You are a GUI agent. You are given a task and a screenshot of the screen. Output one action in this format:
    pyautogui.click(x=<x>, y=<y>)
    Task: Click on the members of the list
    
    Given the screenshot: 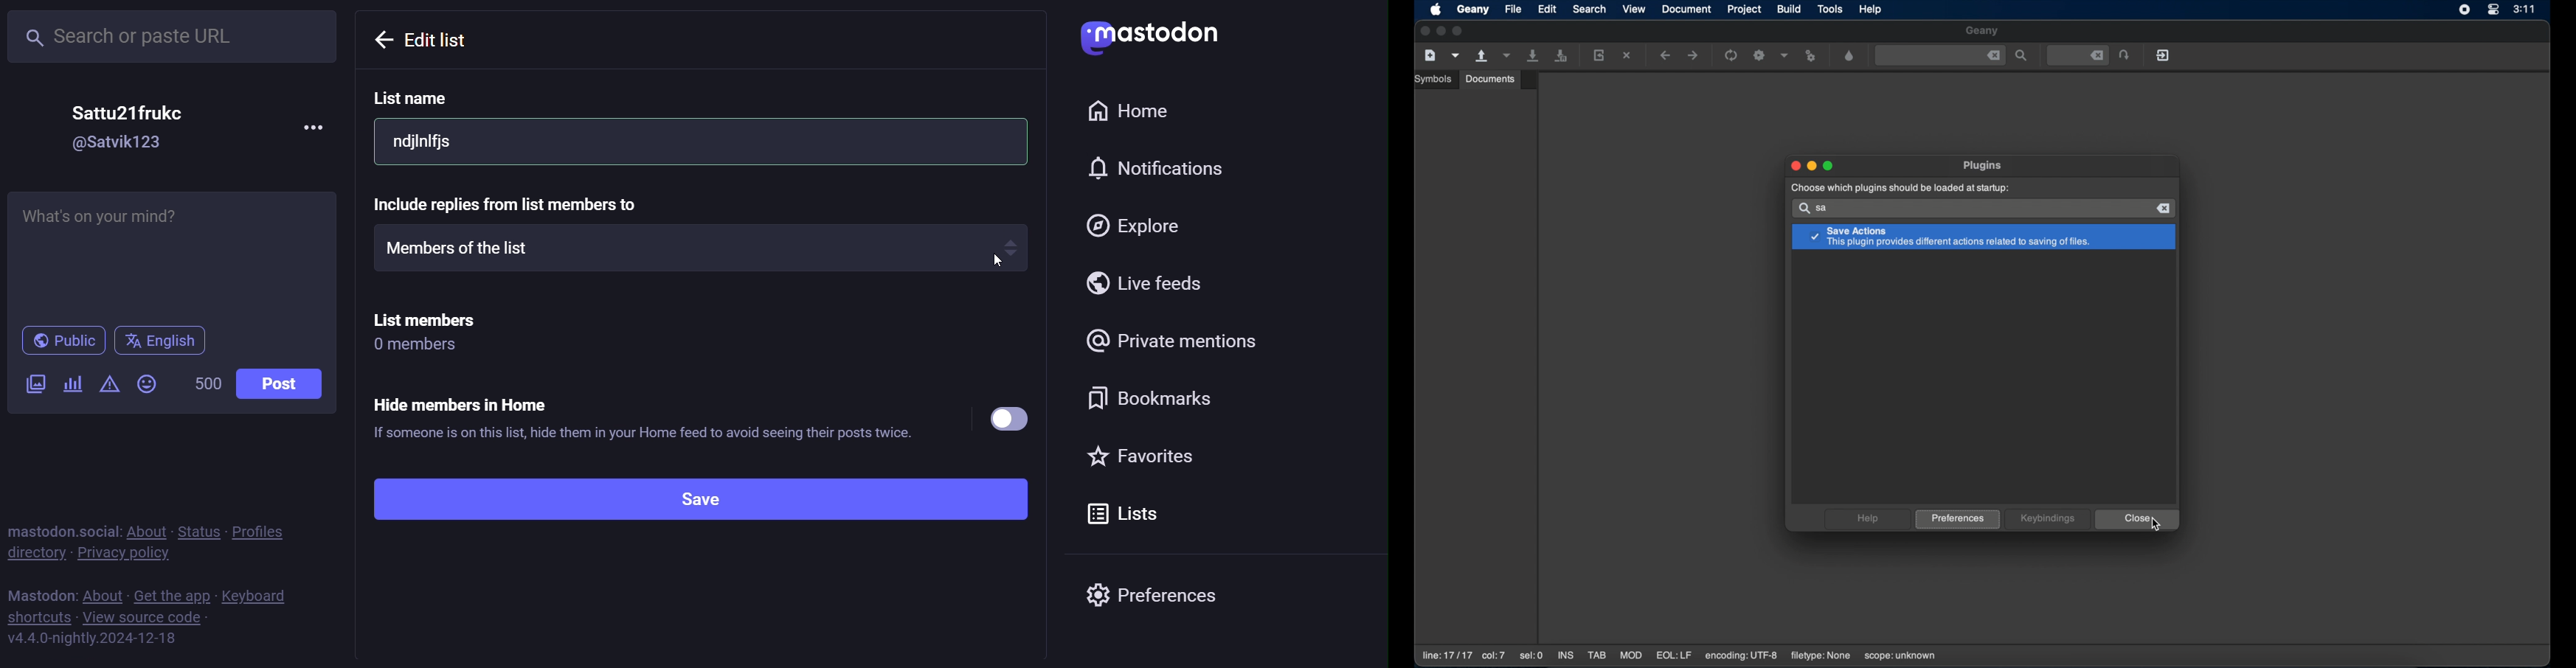 What is the action you would take?
    pyautogui.click(x=699, y=247)
    